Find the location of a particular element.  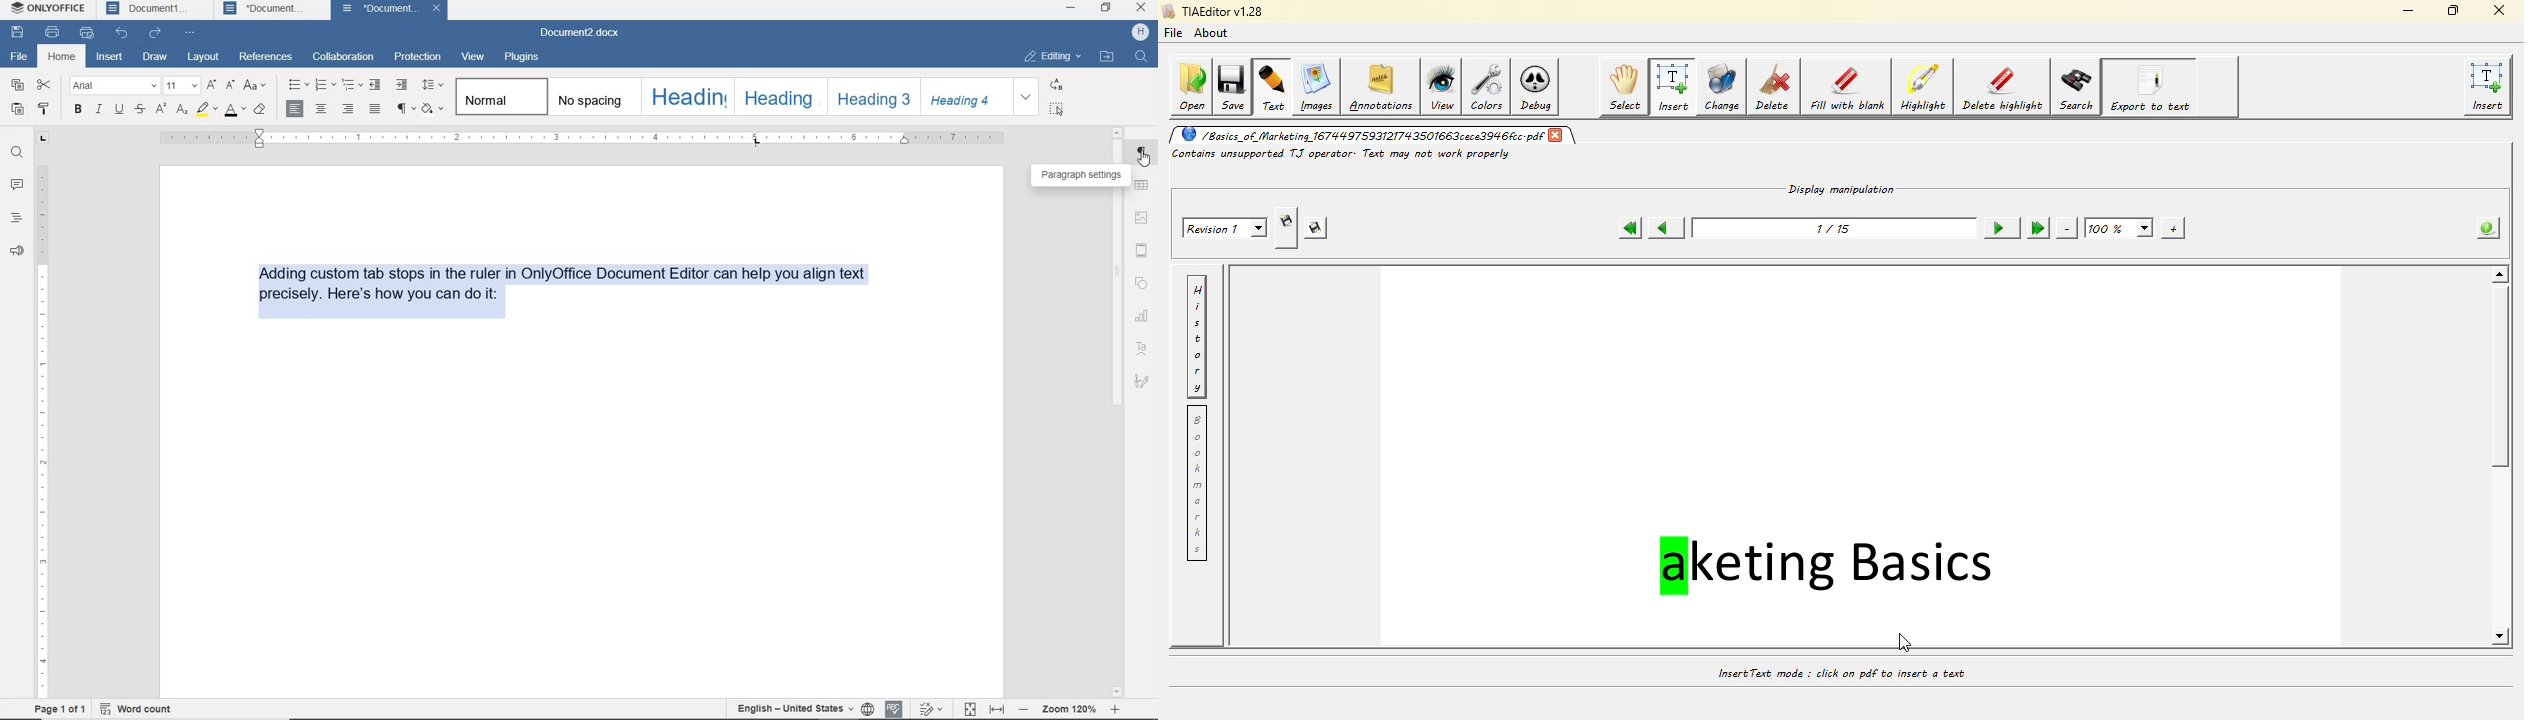

Document tab is located at coordinates (267, 9).